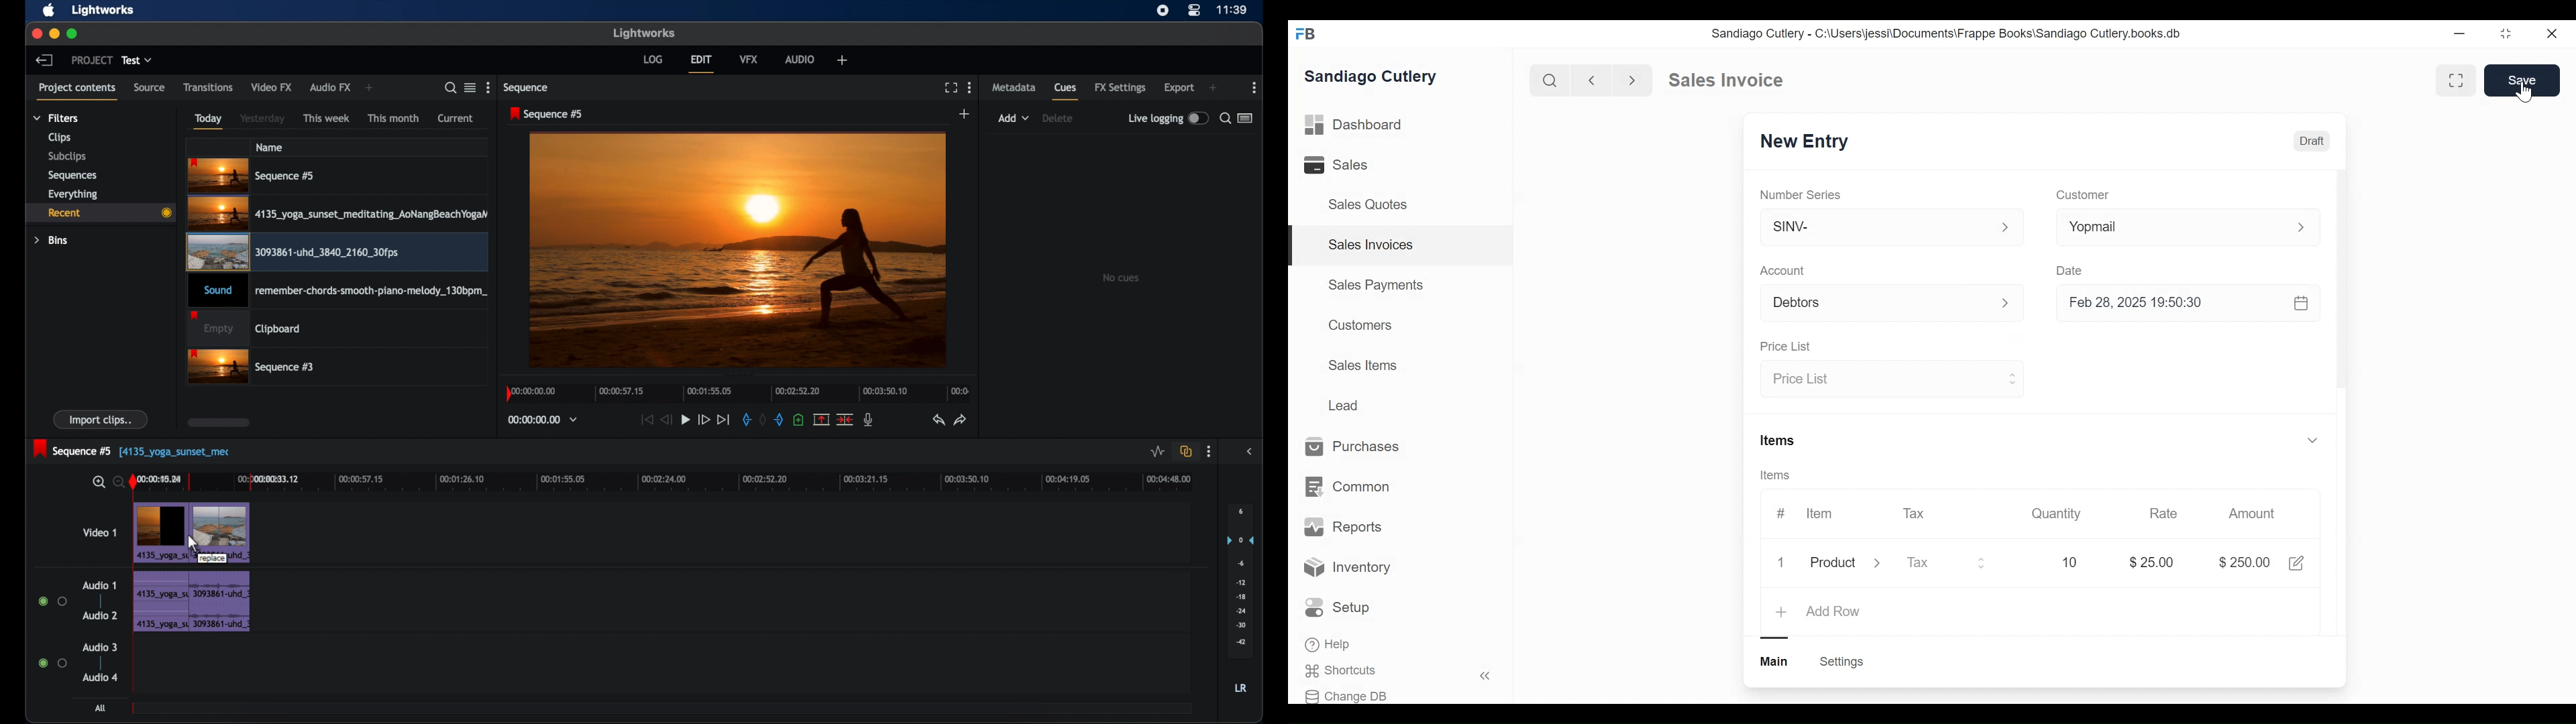 Image resolution: width=2576 pixels, height=728 pixels. I want to click on today, so click(209, 121).